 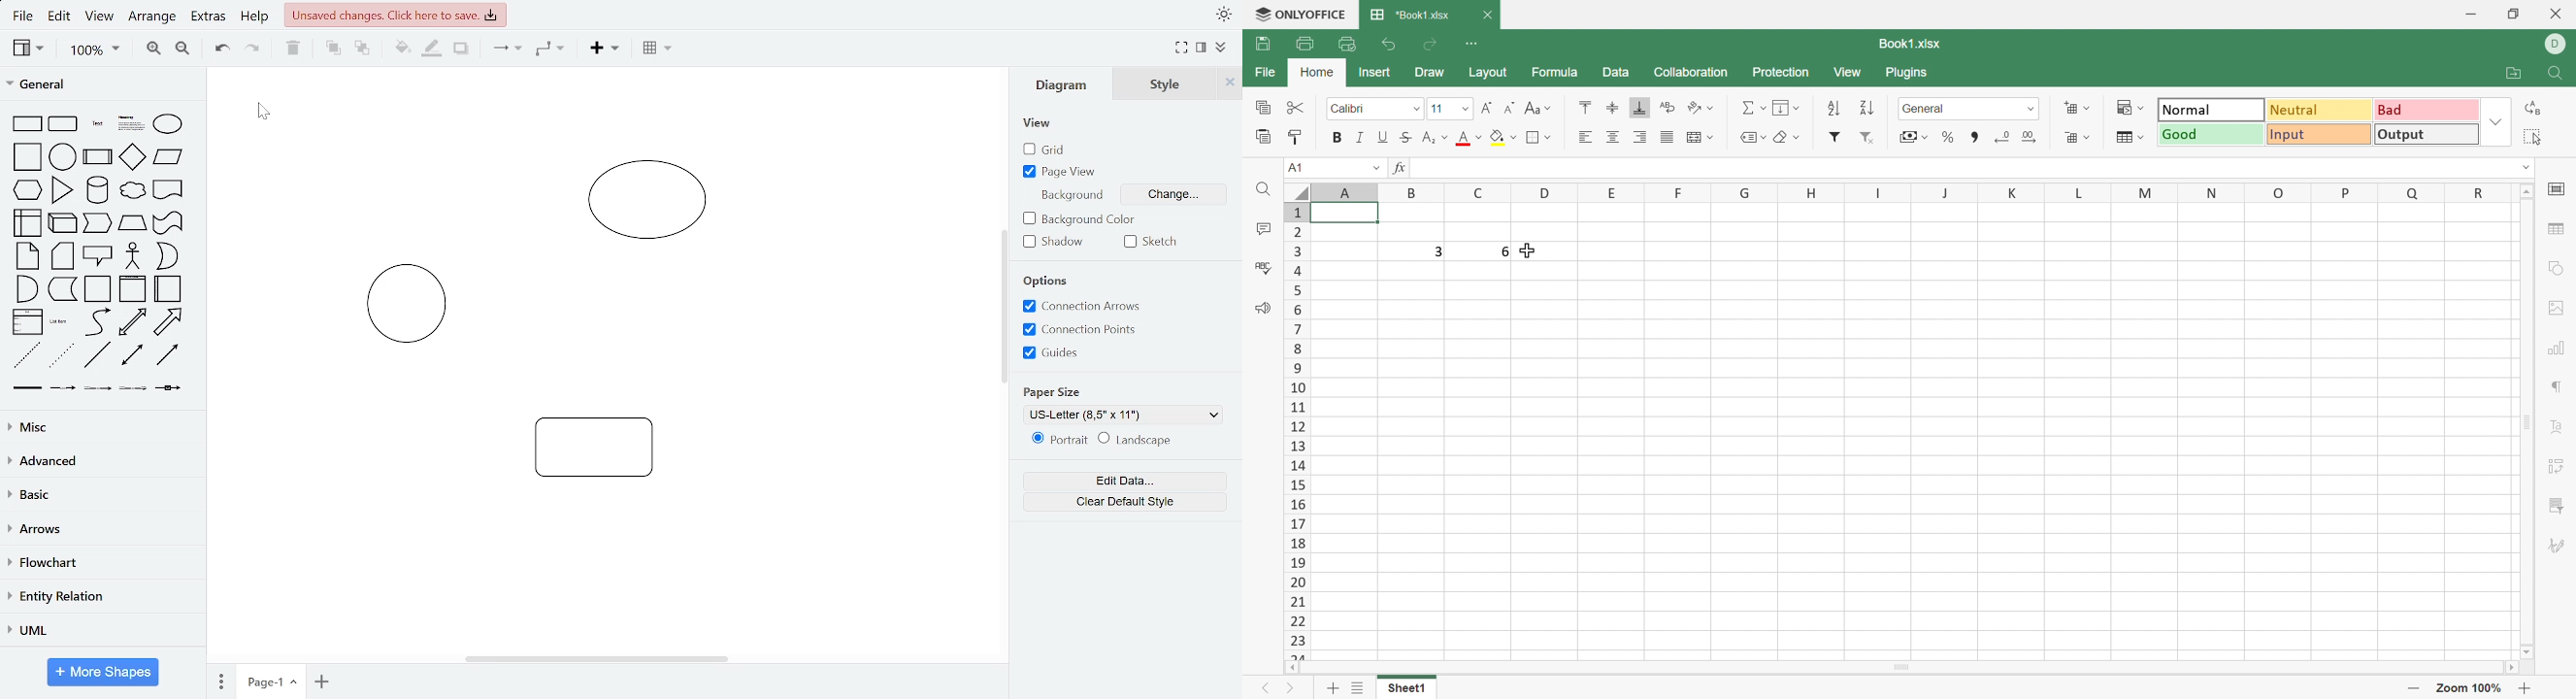 I want to click on collapse, so click(x=1221, y=48).